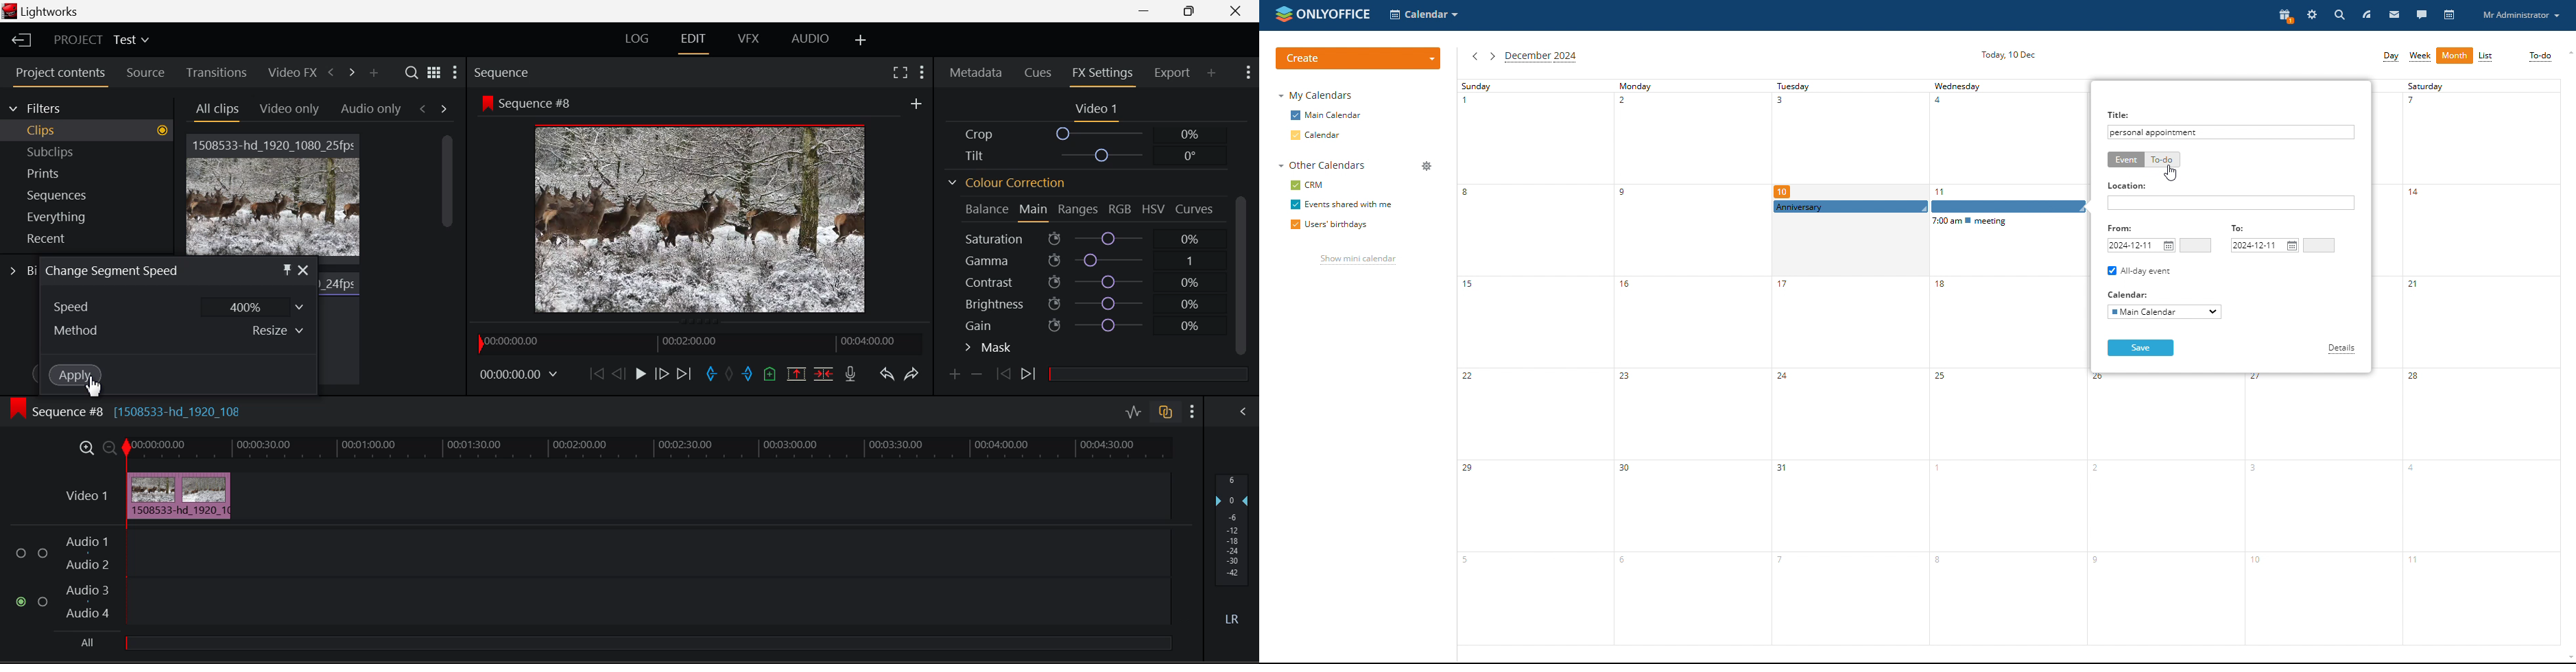  What do you see at coordinates (2455, 56) in the screenshot?
I see `month view` at bounding box center [2455, 56].